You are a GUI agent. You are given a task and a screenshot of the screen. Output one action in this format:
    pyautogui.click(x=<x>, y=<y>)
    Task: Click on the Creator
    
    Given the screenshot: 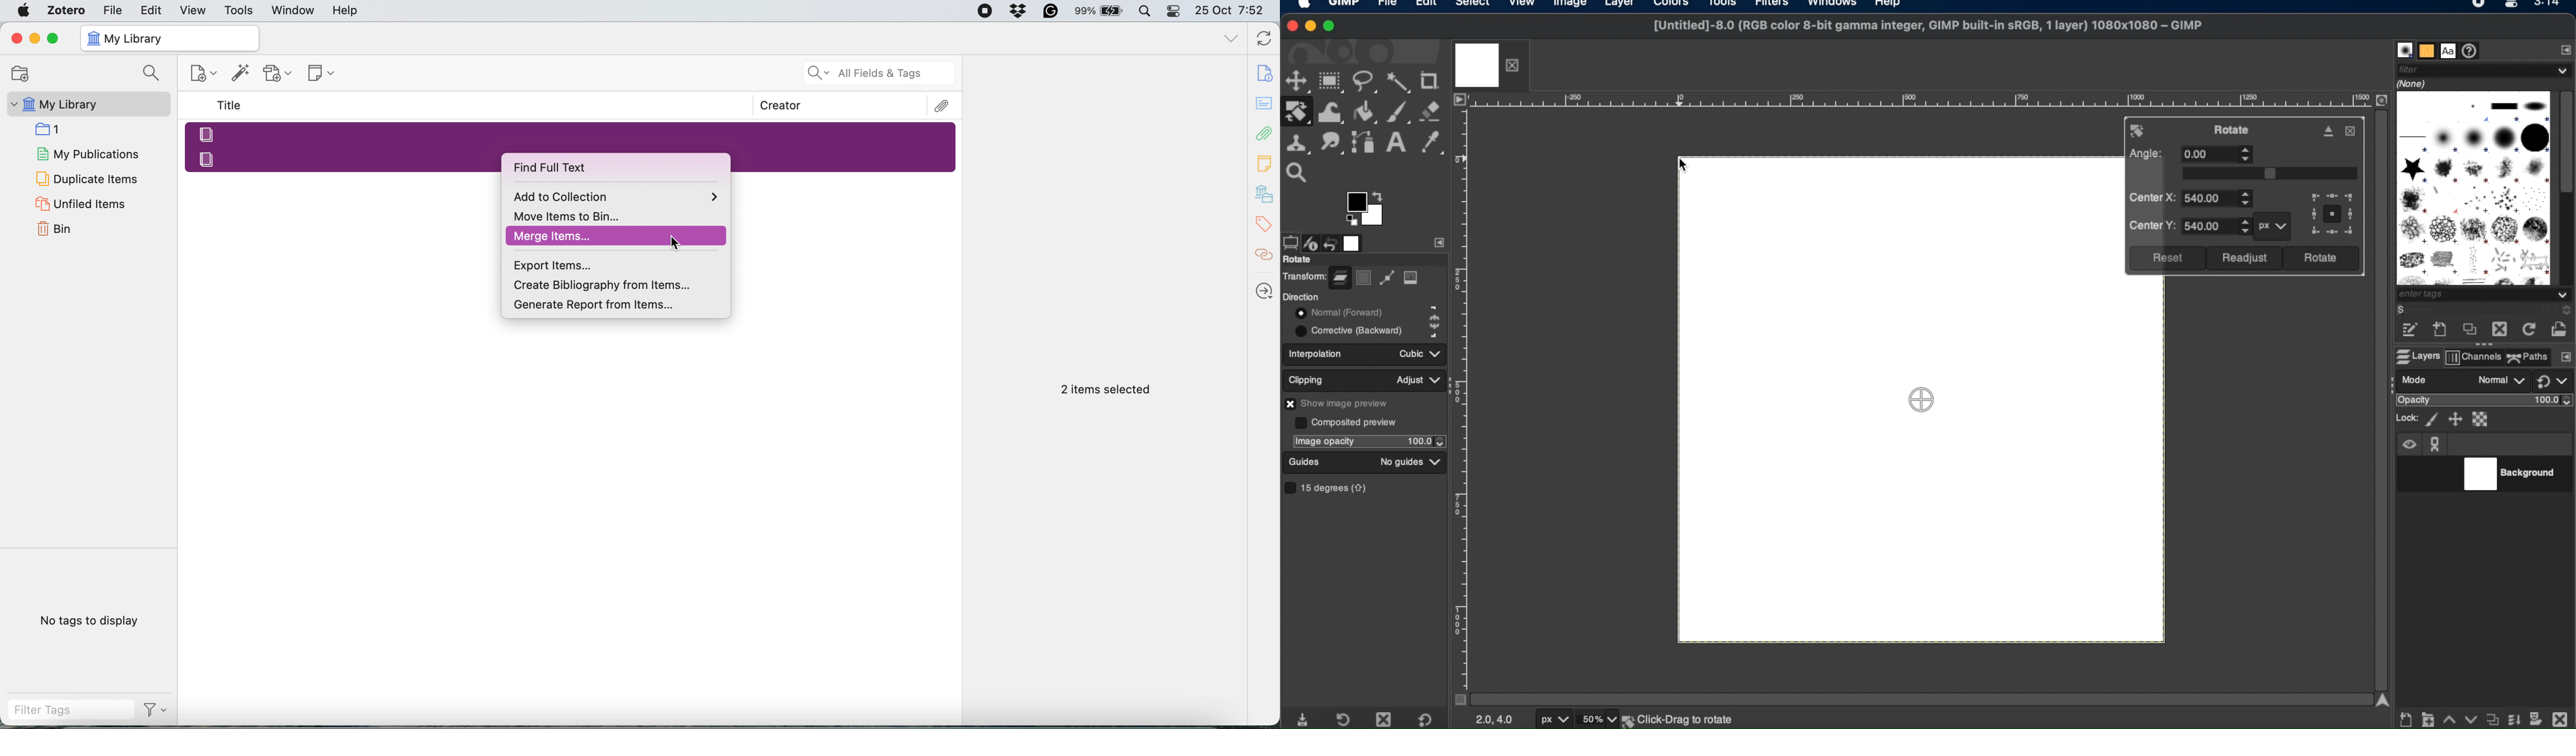 What is the action you would take?
    pyautogui.click(x=781, y=105)
    